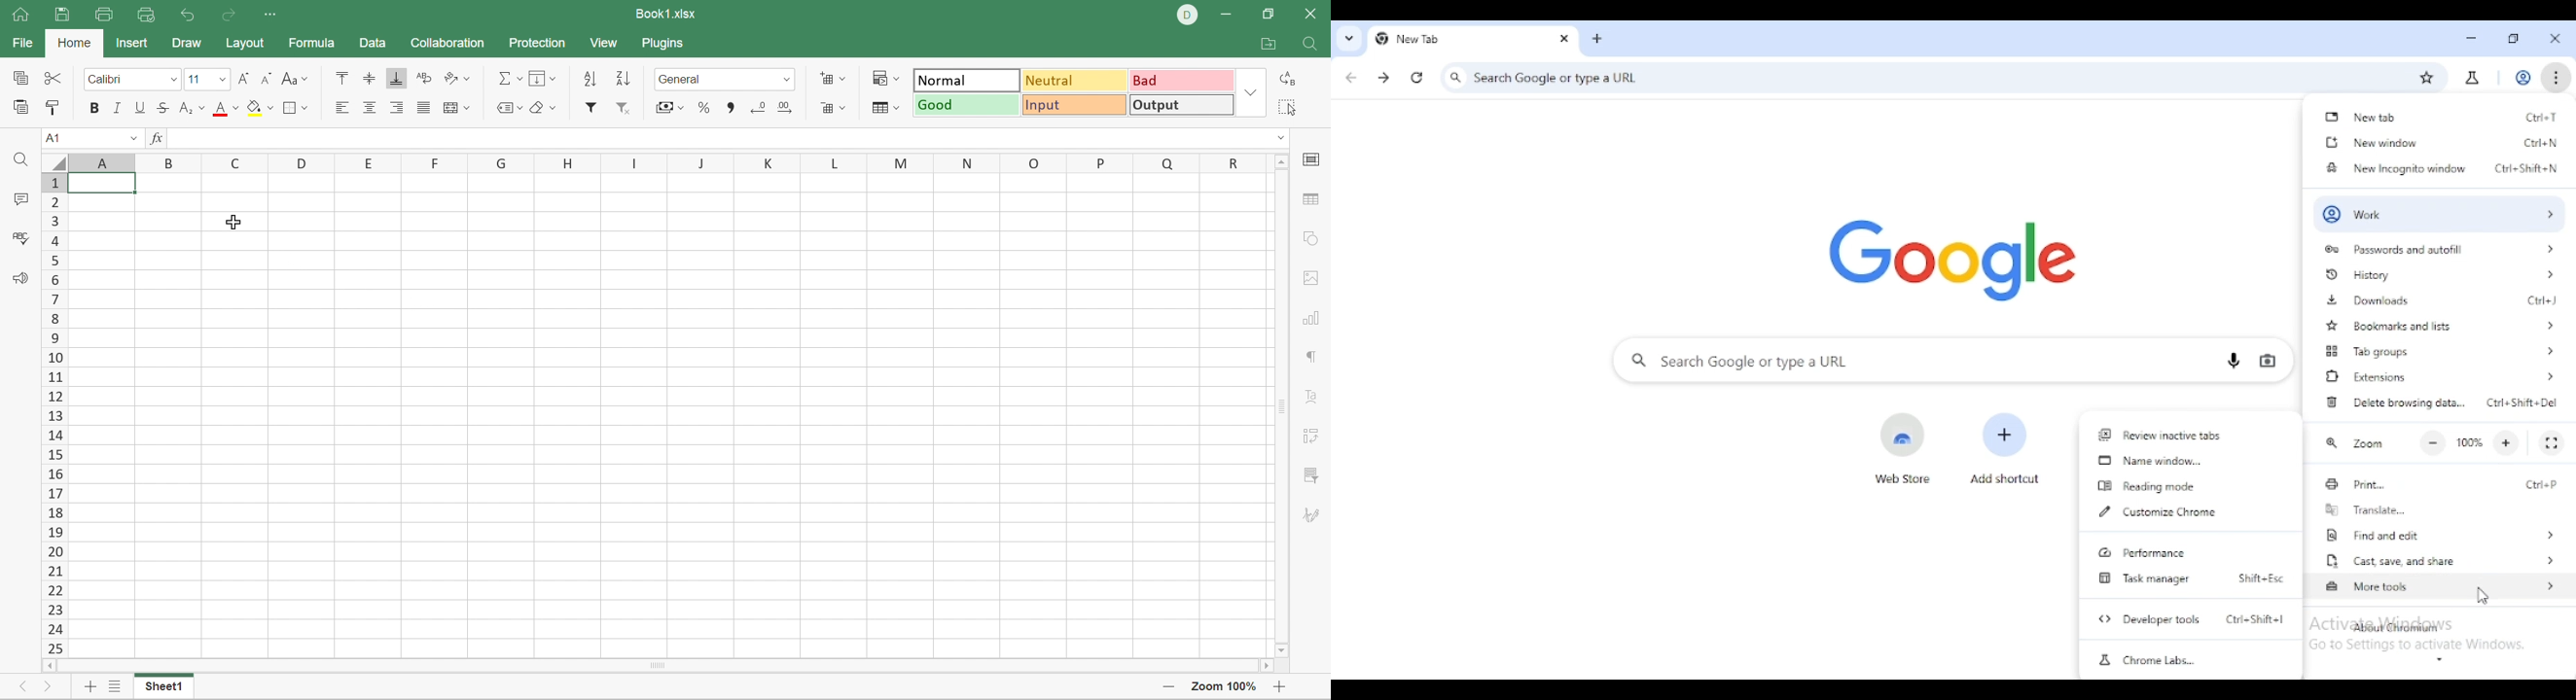 This screenshot has width=2576, height=700. What do you see at coordinates (622, 78) in the screenshot?
I see `Descending order` at bounding box center [622, 78].